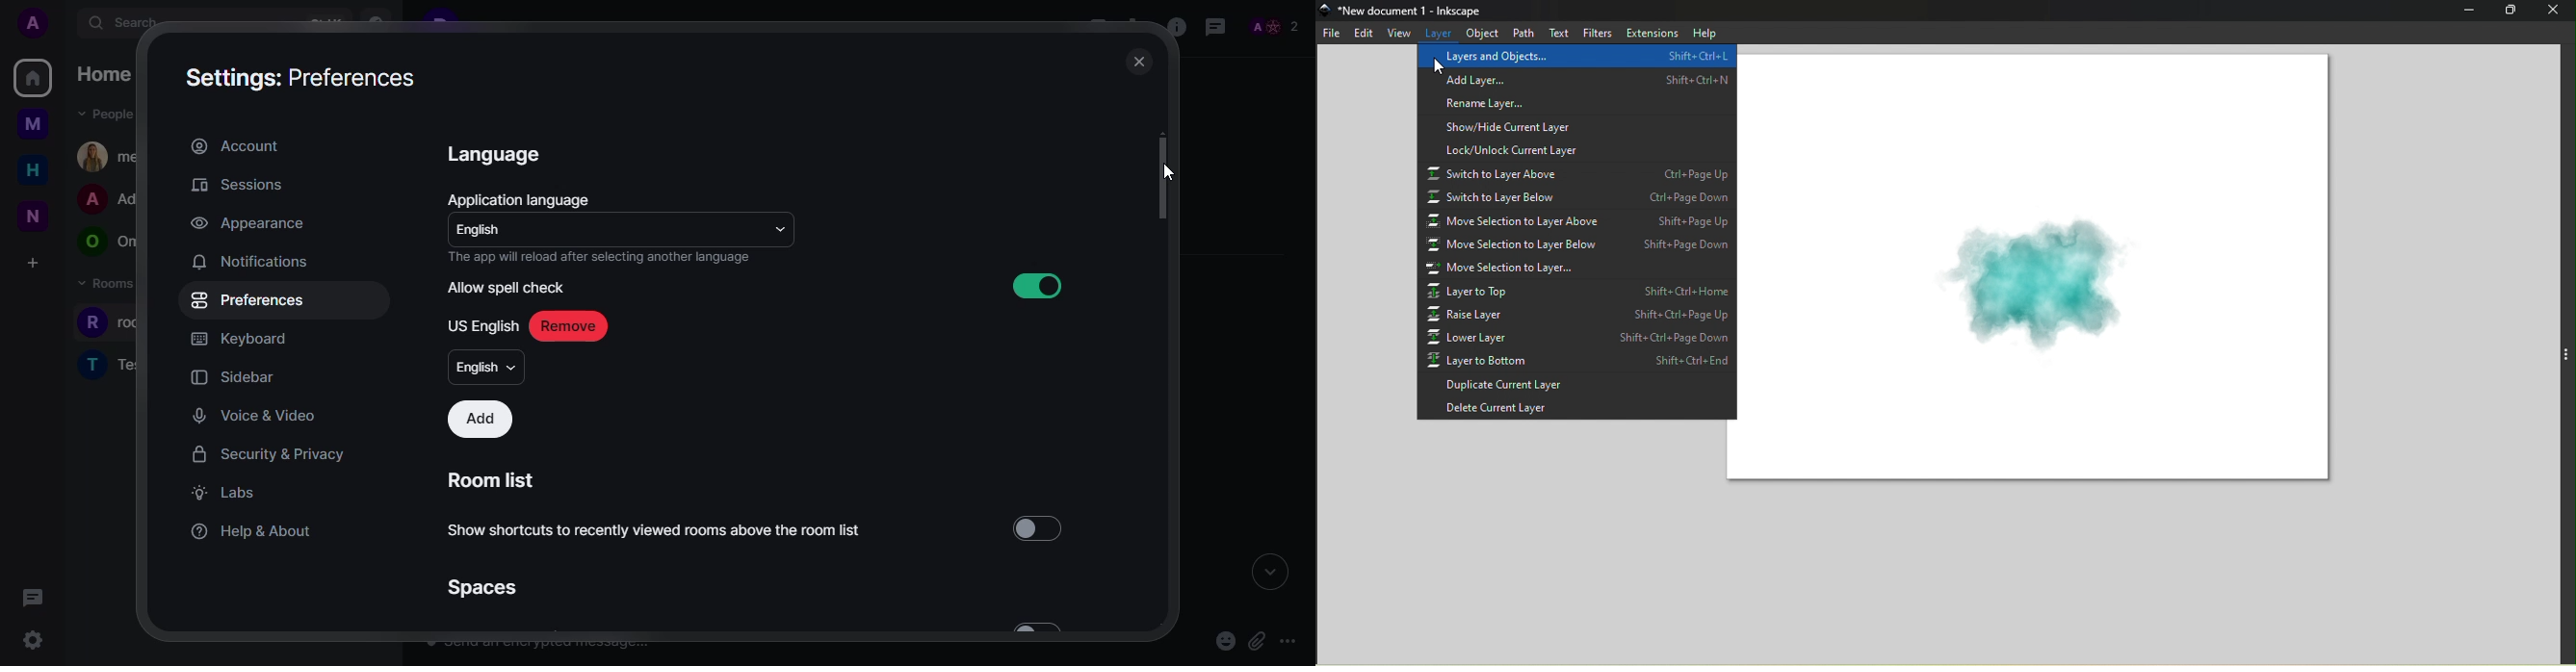  What do you see at coordinates (1273, 24) in the screenshot?
I see `people` at bounding box center [1273, 24].